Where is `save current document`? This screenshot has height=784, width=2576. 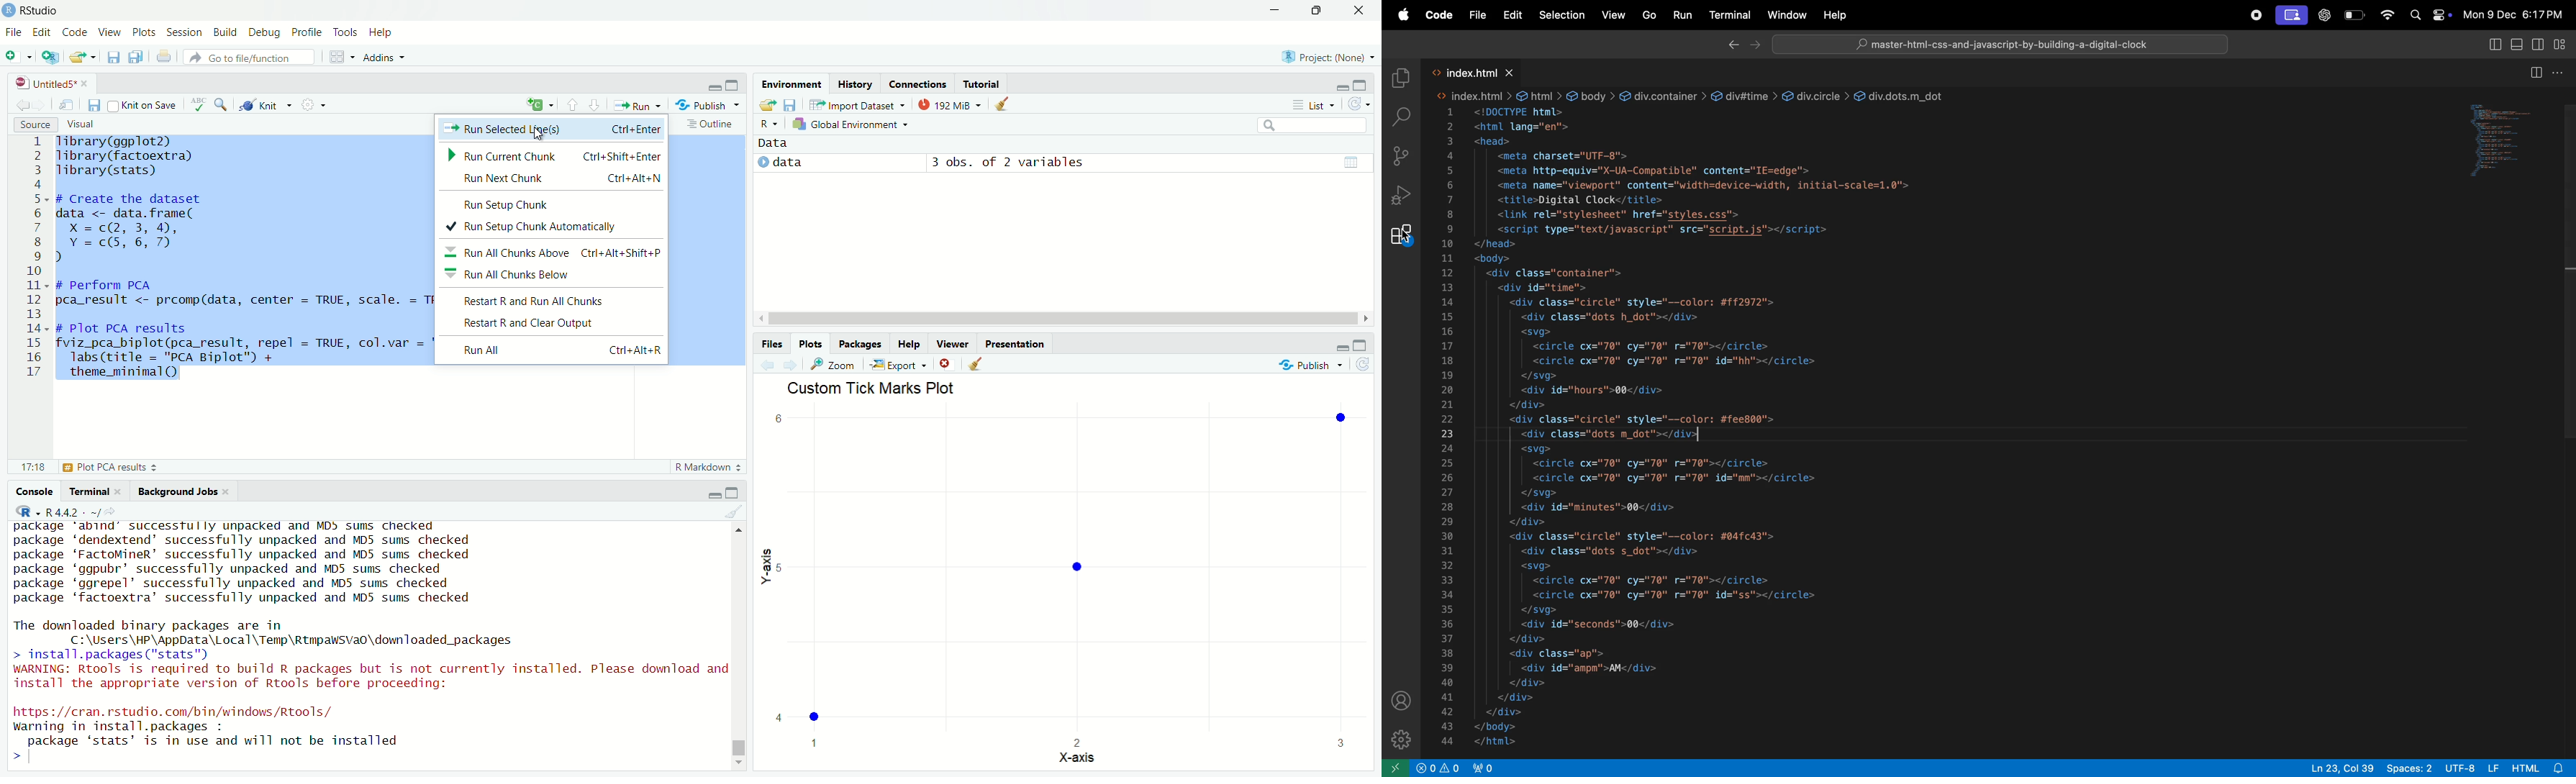 save current document is located at coordinates (113, 57).